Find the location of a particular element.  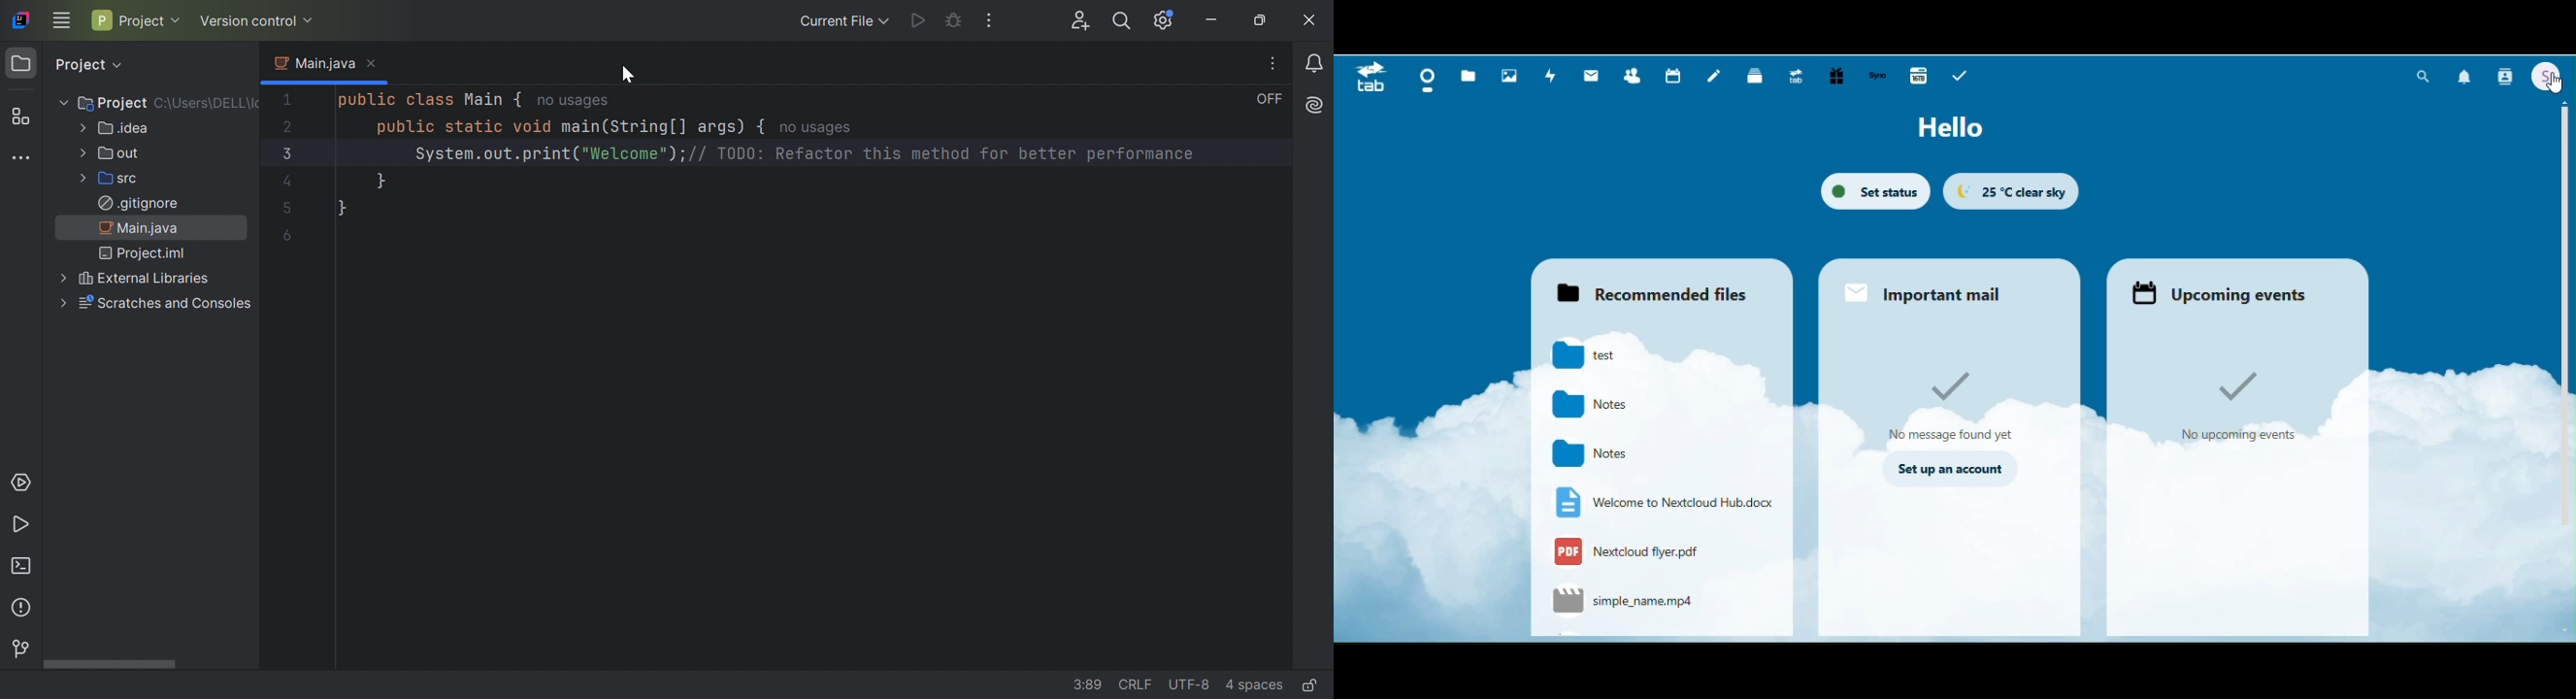

Important mail is located at coordinates (1949, 286).